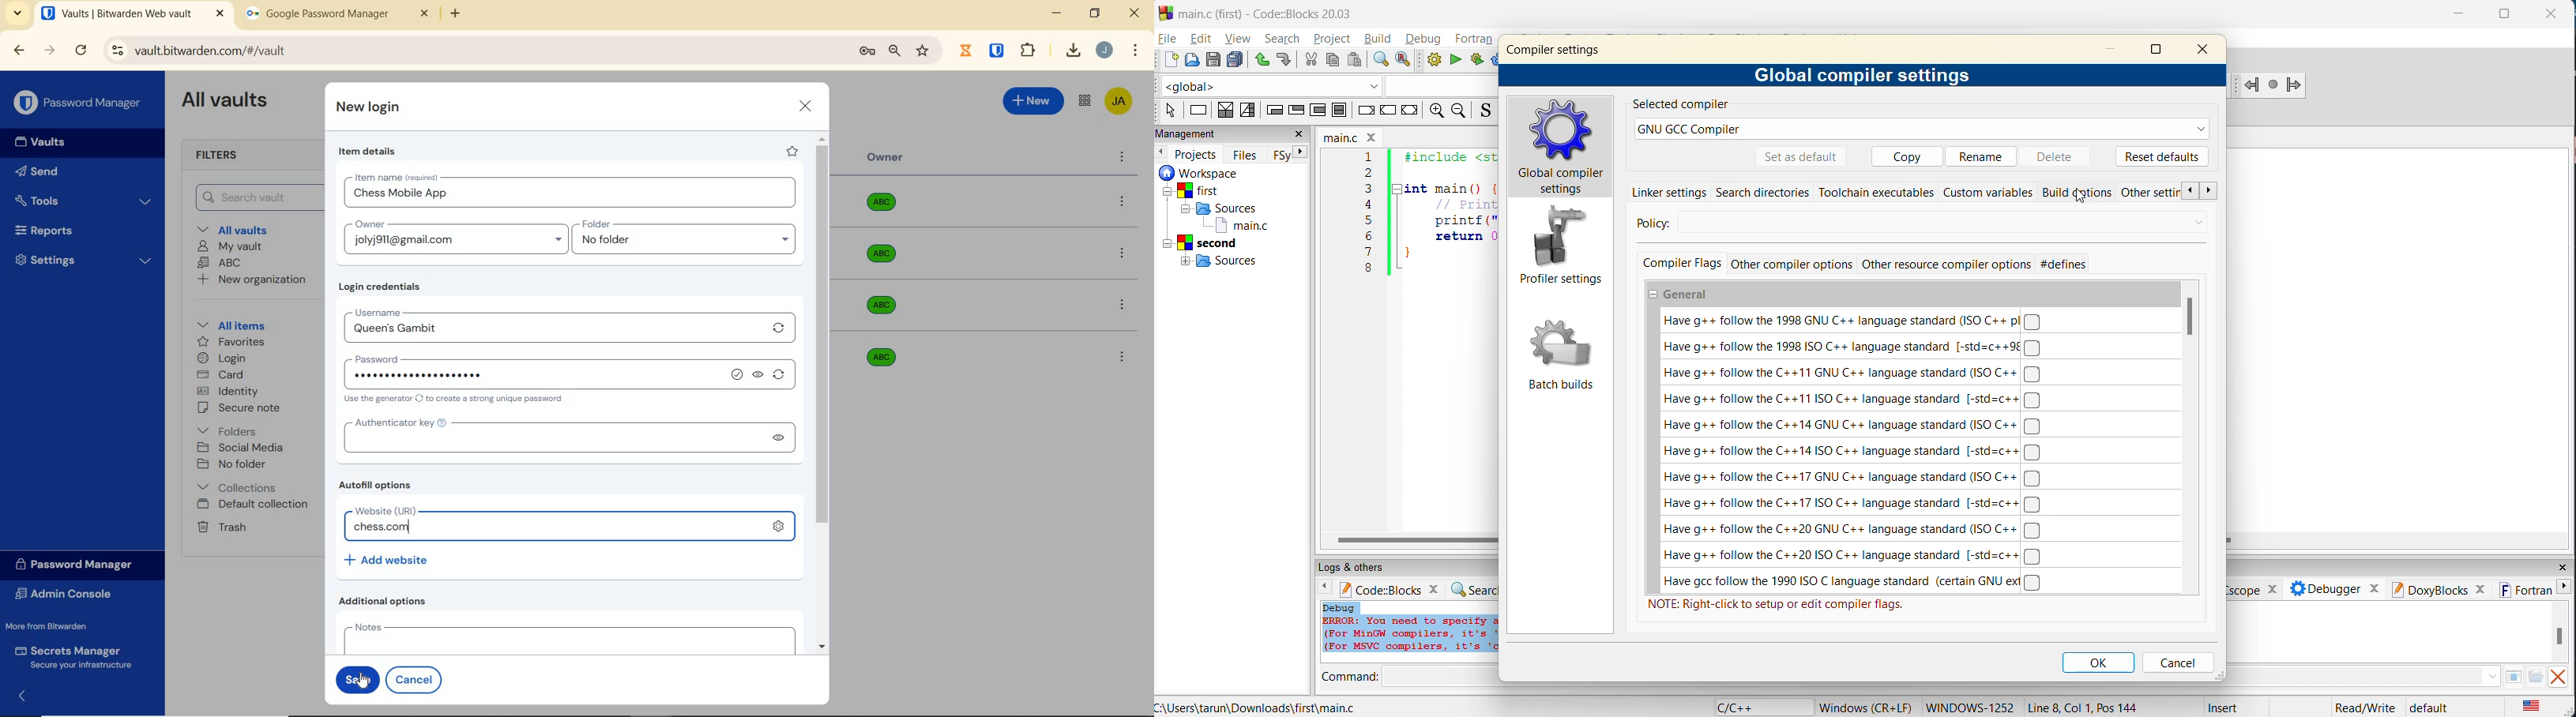 This screenshot has height=728, width=2576. What do you see at coordinates (1425, 37) in the screenshot?
I see `debug` at bounding box center [1425, 37].